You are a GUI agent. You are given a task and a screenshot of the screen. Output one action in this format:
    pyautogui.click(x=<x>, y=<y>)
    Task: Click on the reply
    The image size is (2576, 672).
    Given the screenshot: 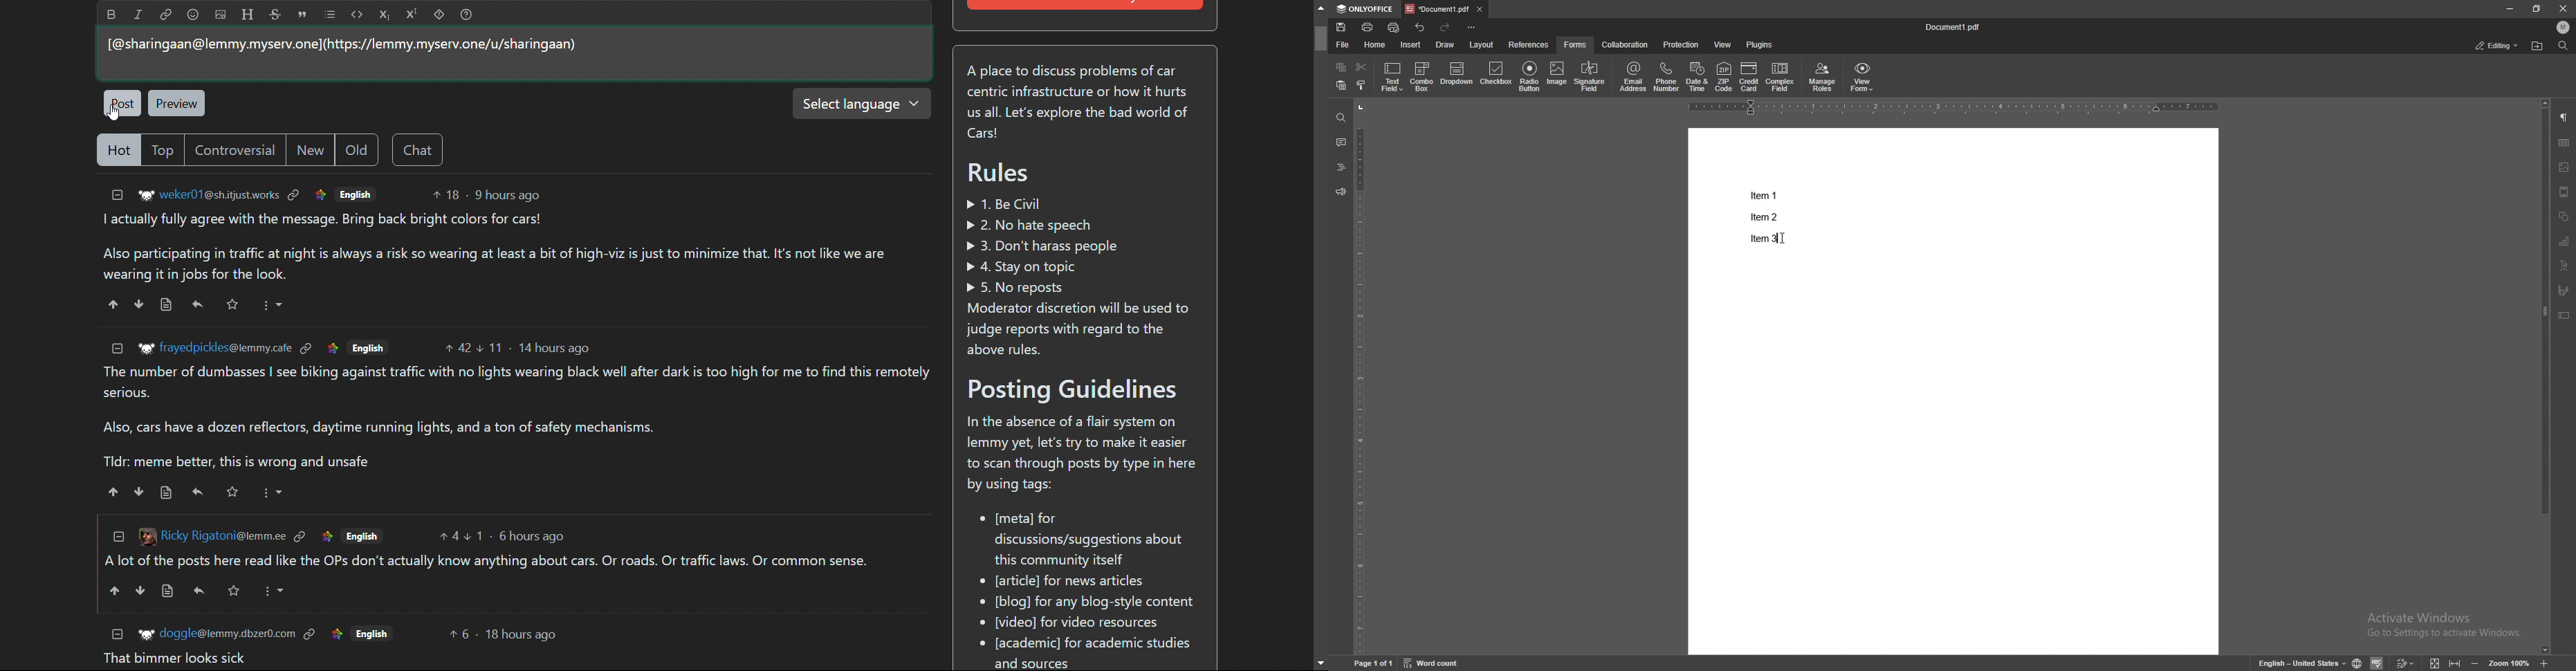 What is the action you would take?
    pyautogui.click(x=199, y=492)
    